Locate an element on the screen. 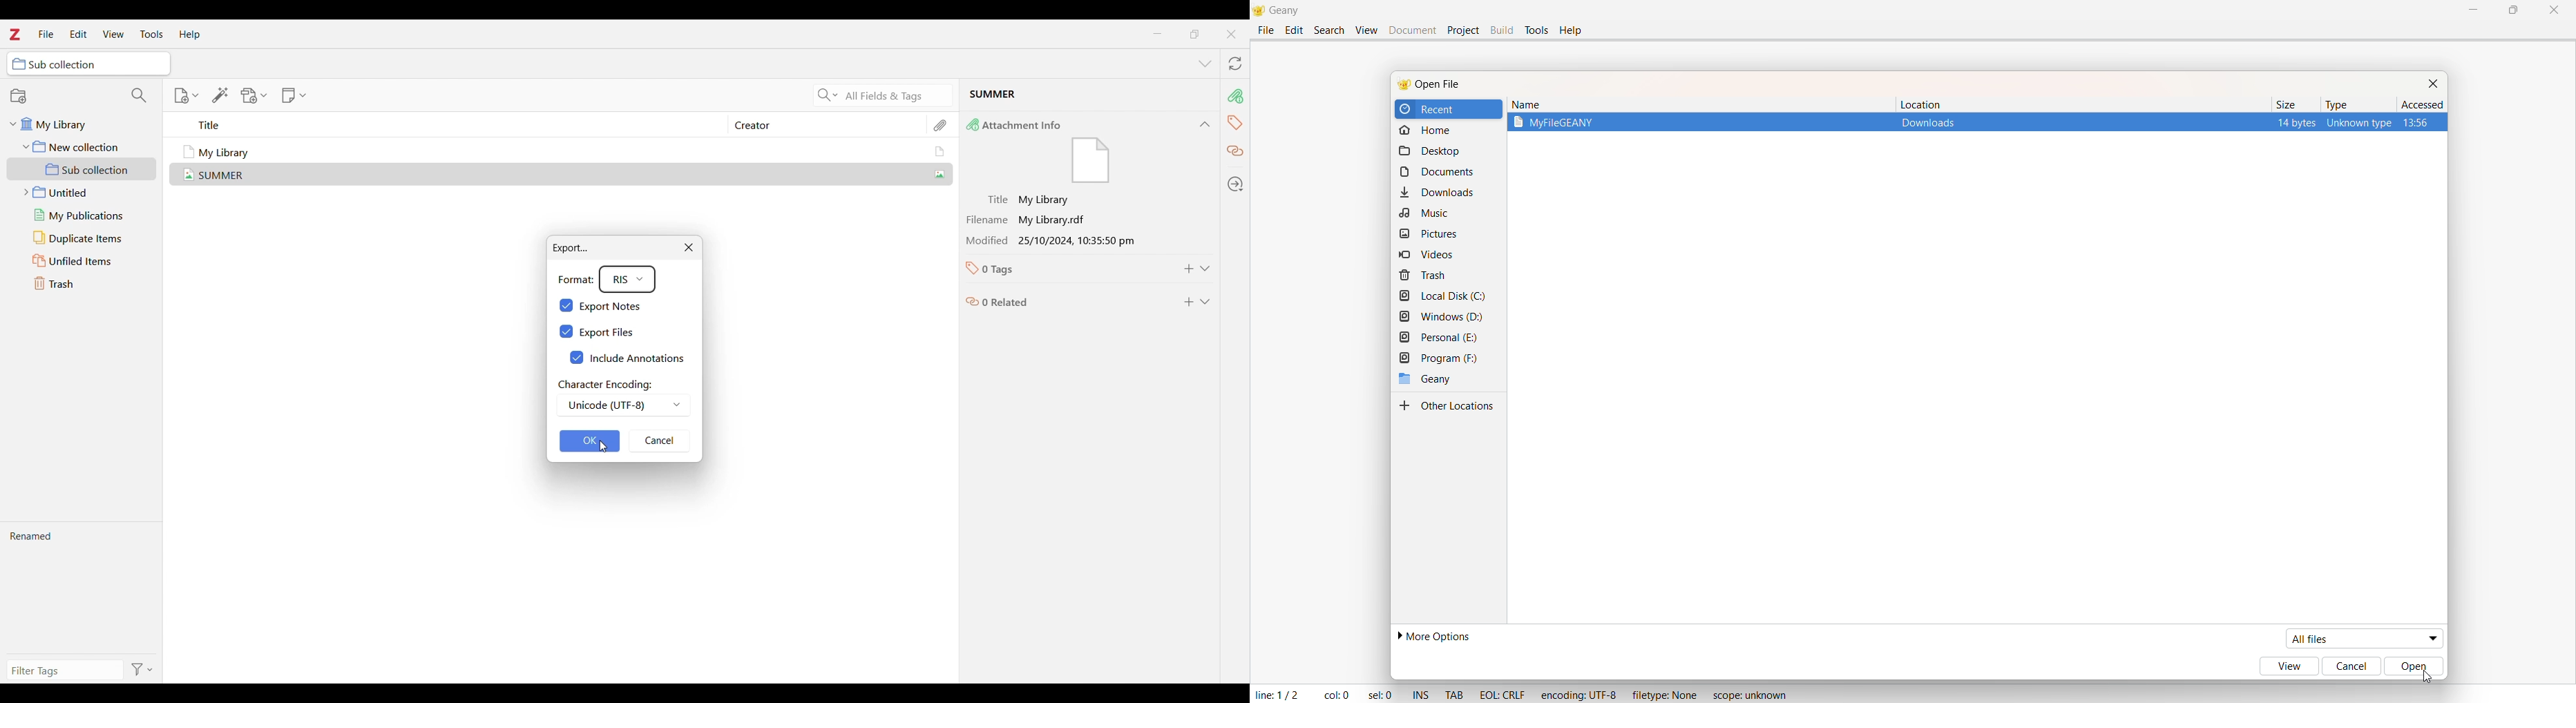 This screenshot has height=728, width=2576. Attachment info is located at coordinates (1238, 96).